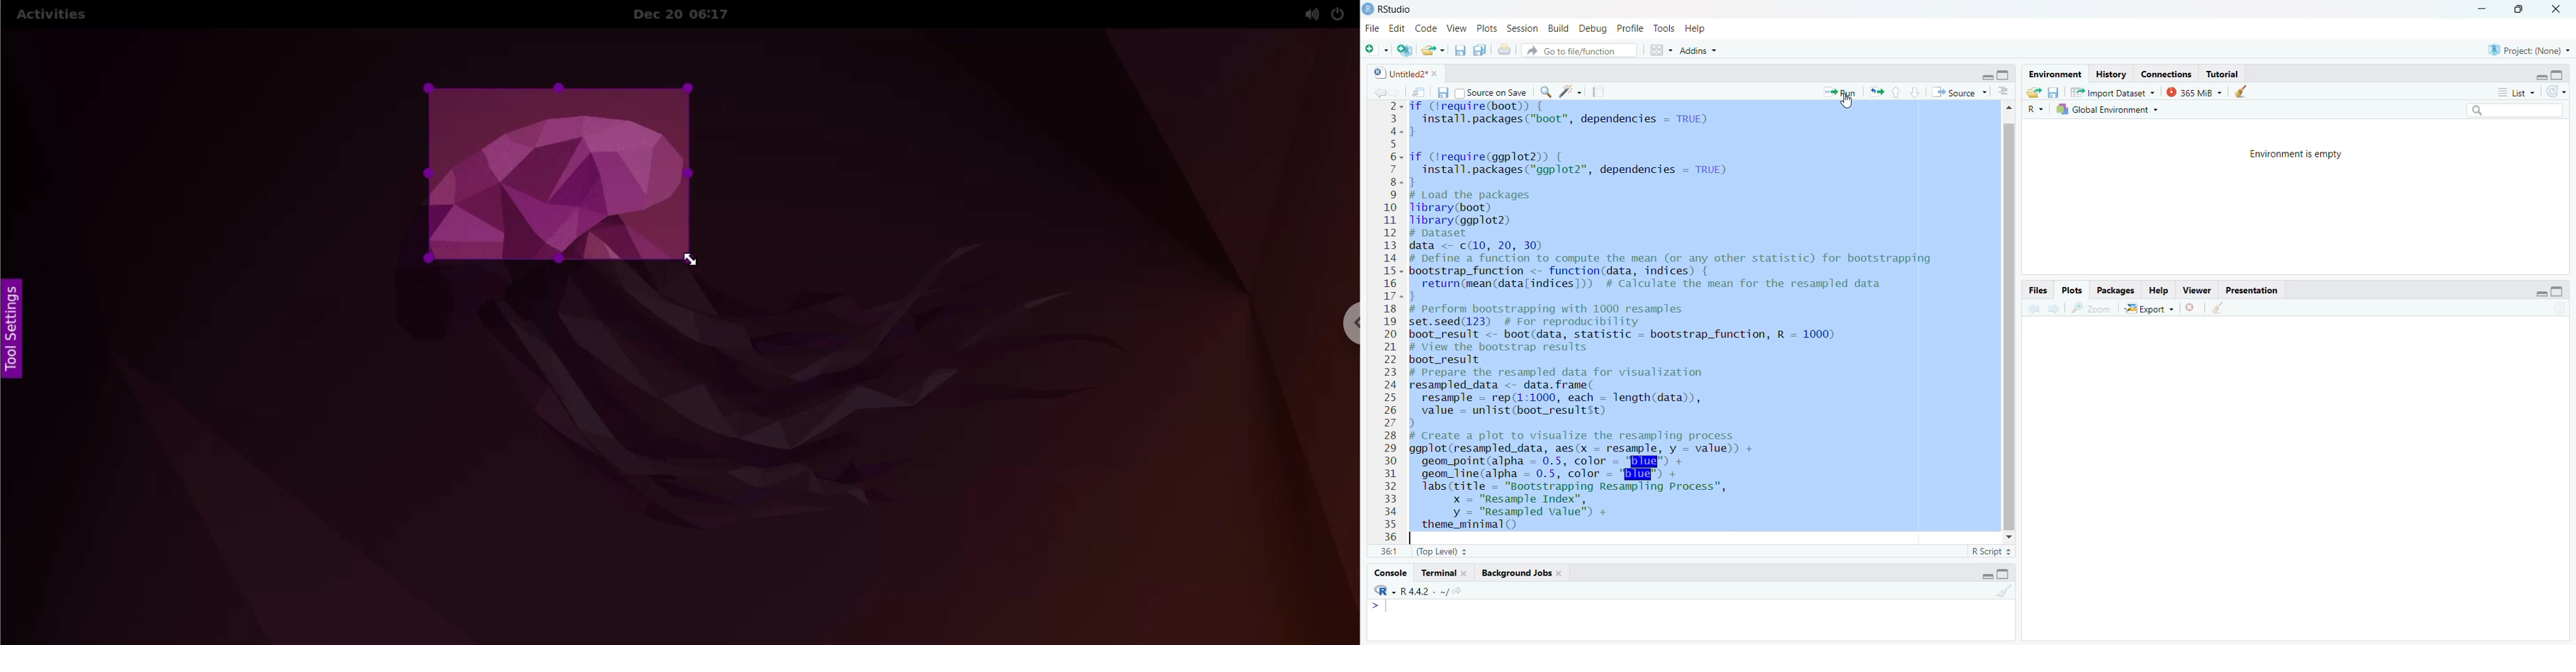  I want to click on clear current plots, so click(2193, 307).